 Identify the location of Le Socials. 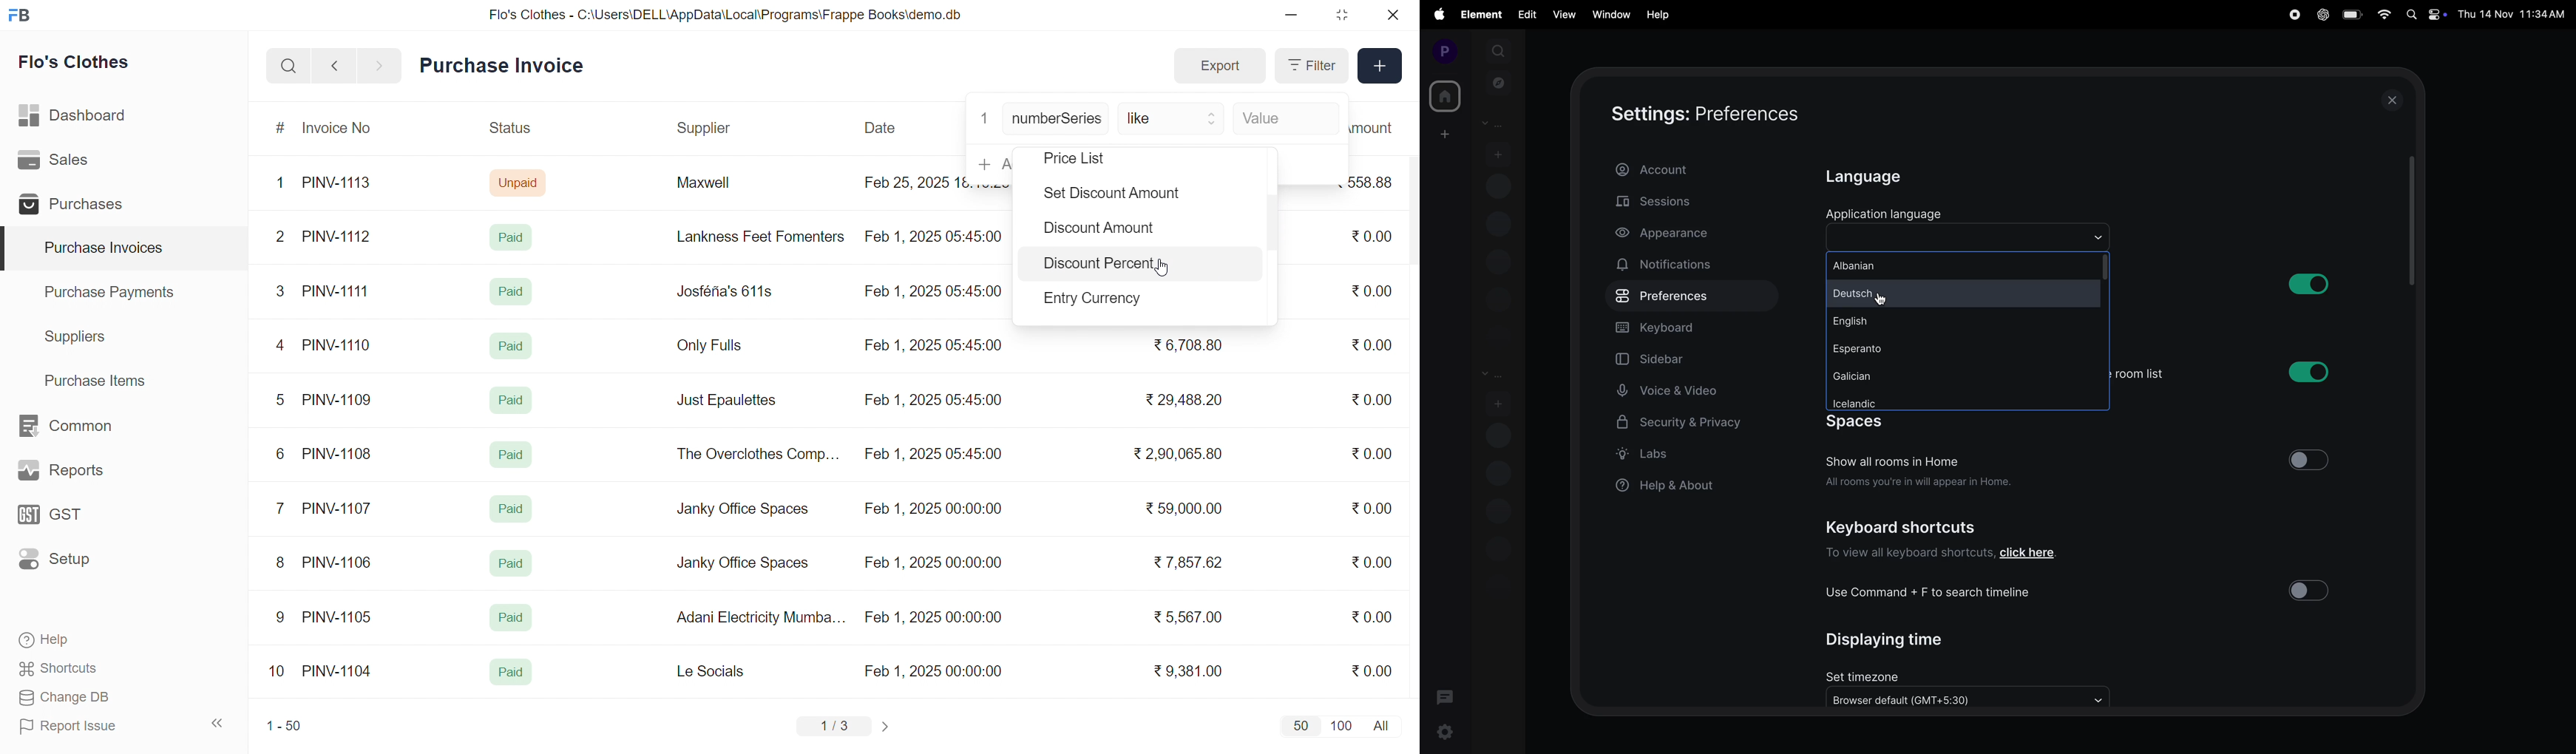
(723, 670).